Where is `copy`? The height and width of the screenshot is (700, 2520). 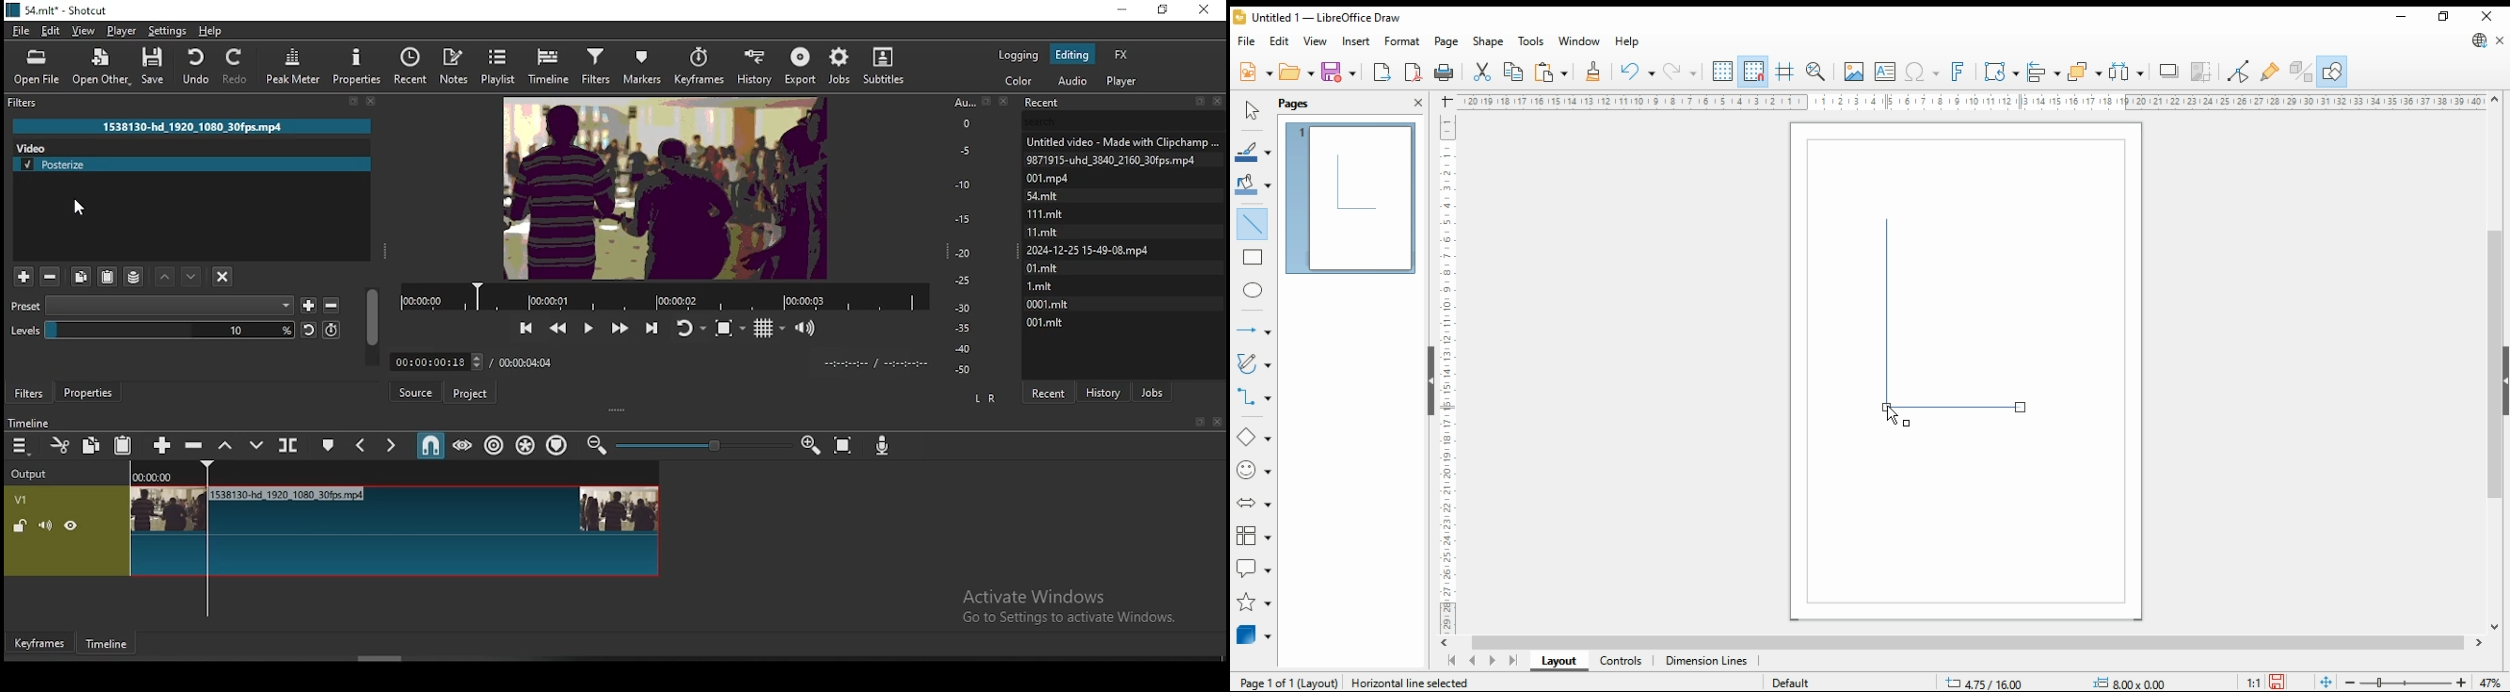 copy is located at coordinates (1513, 72).